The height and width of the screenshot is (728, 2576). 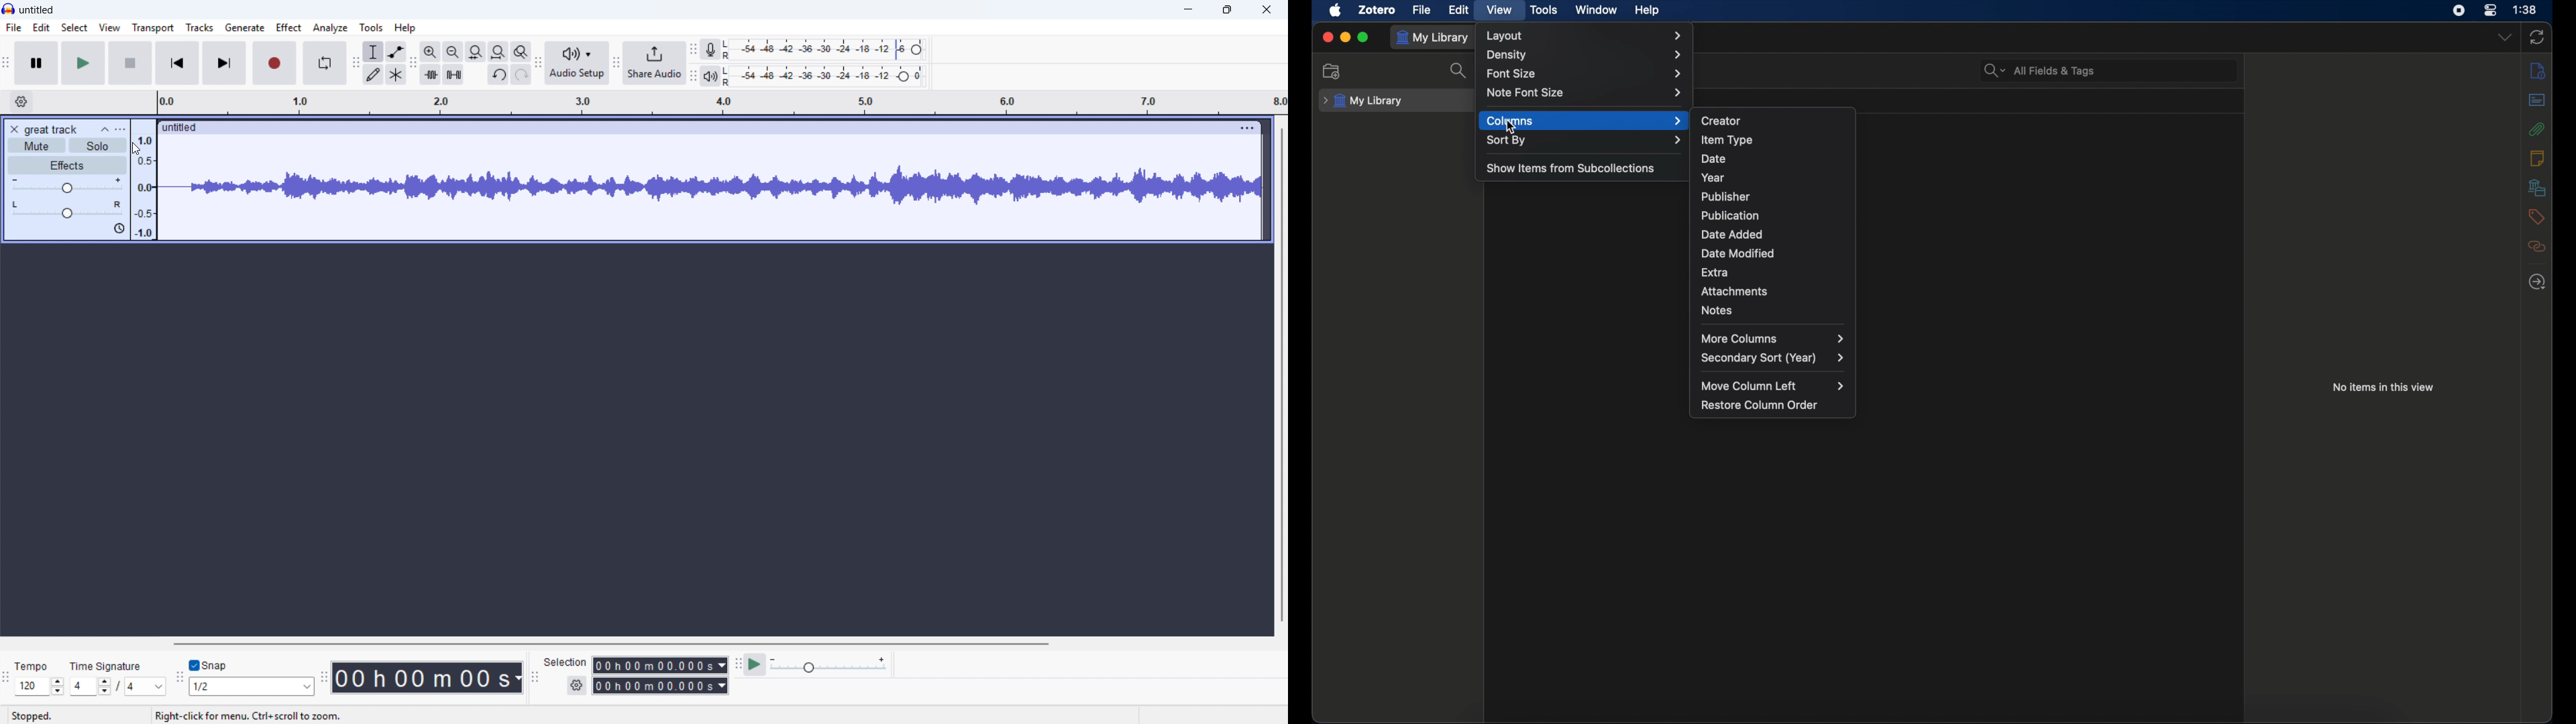 What do you see at coordinates (1229, 10) in the screenshot?
I see `maximise` at bounding box center [1229, 10].